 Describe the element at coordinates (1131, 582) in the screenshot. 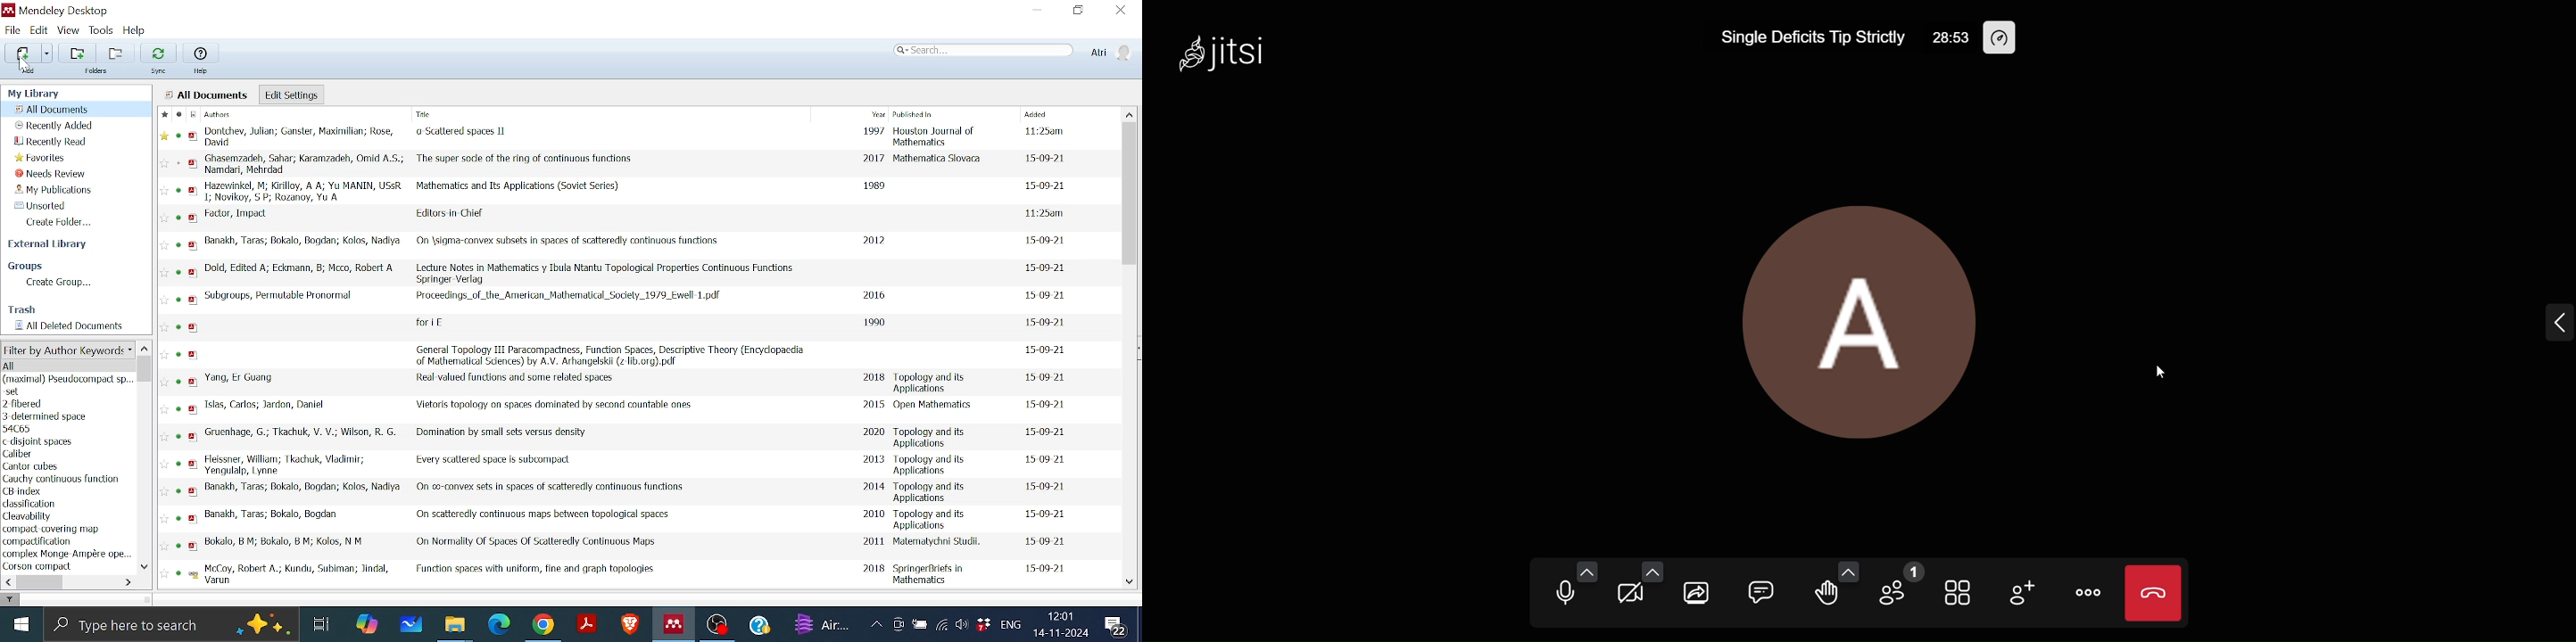

I see `Move down` at that location.